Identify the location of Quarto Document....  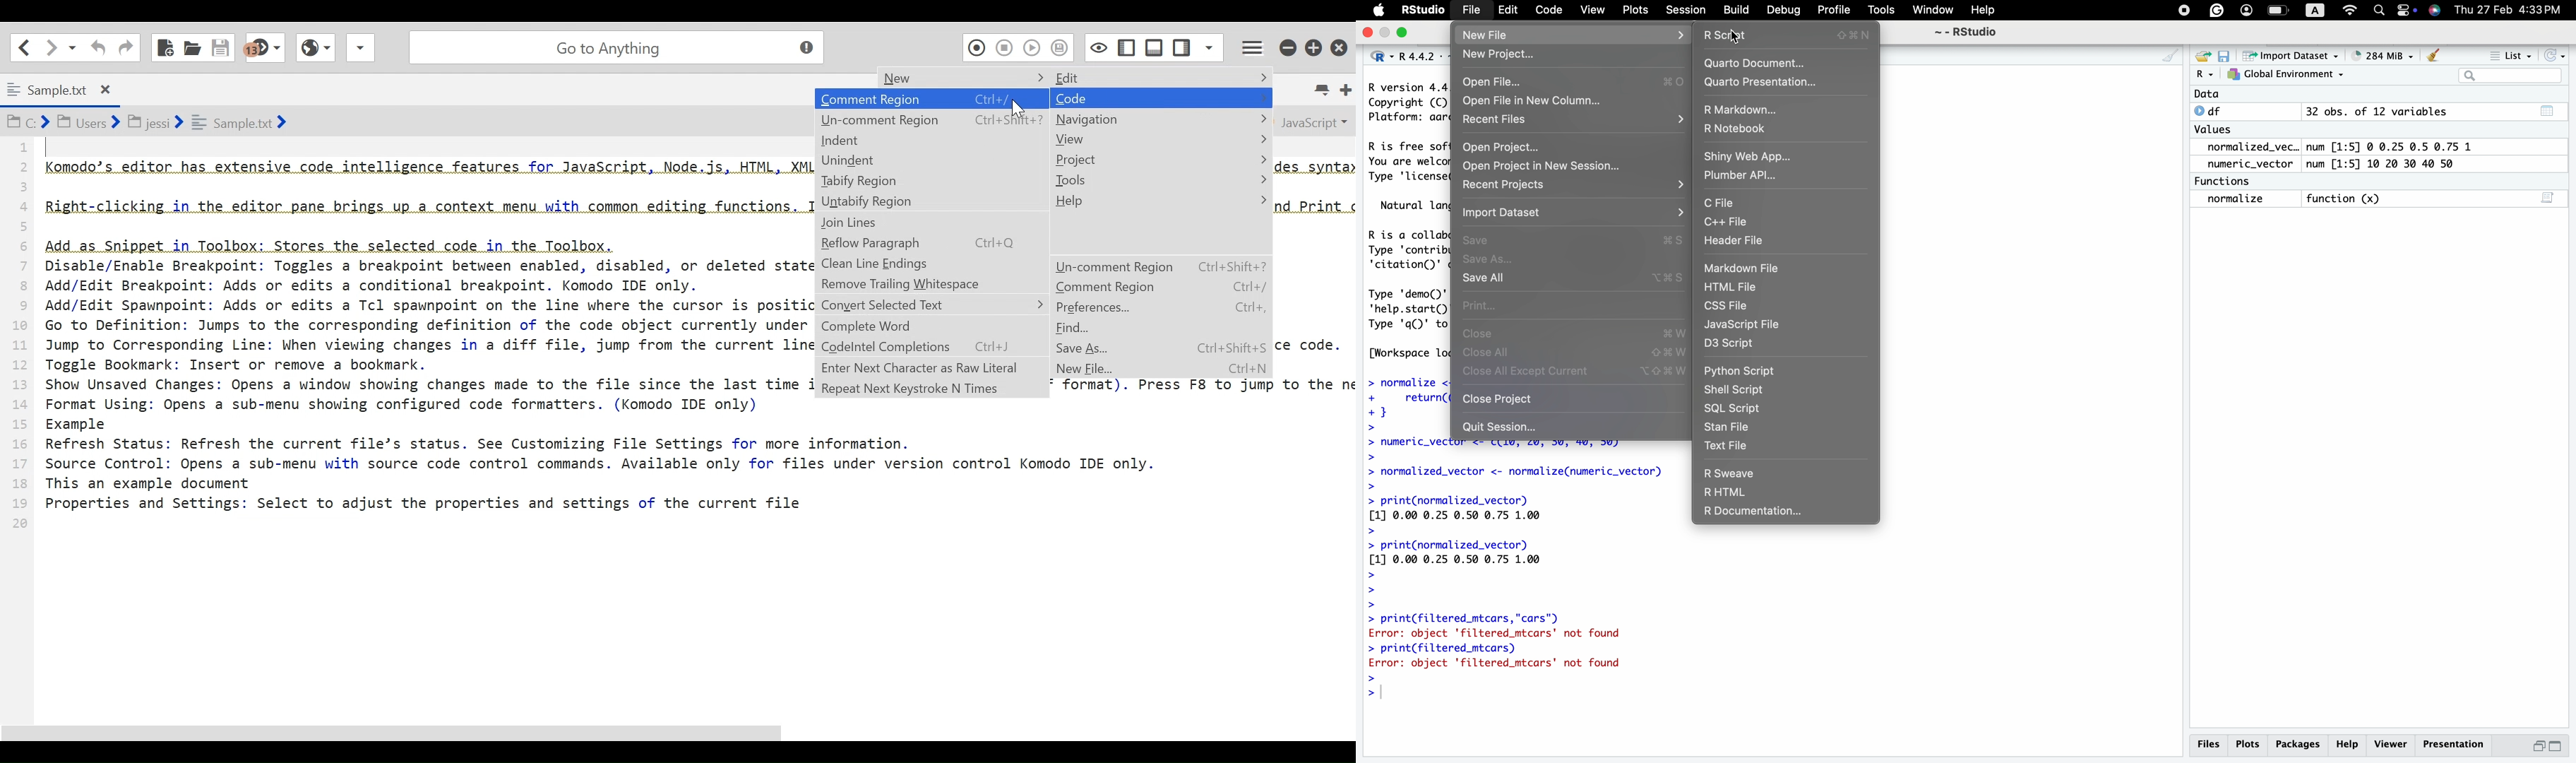
(1756, 64).